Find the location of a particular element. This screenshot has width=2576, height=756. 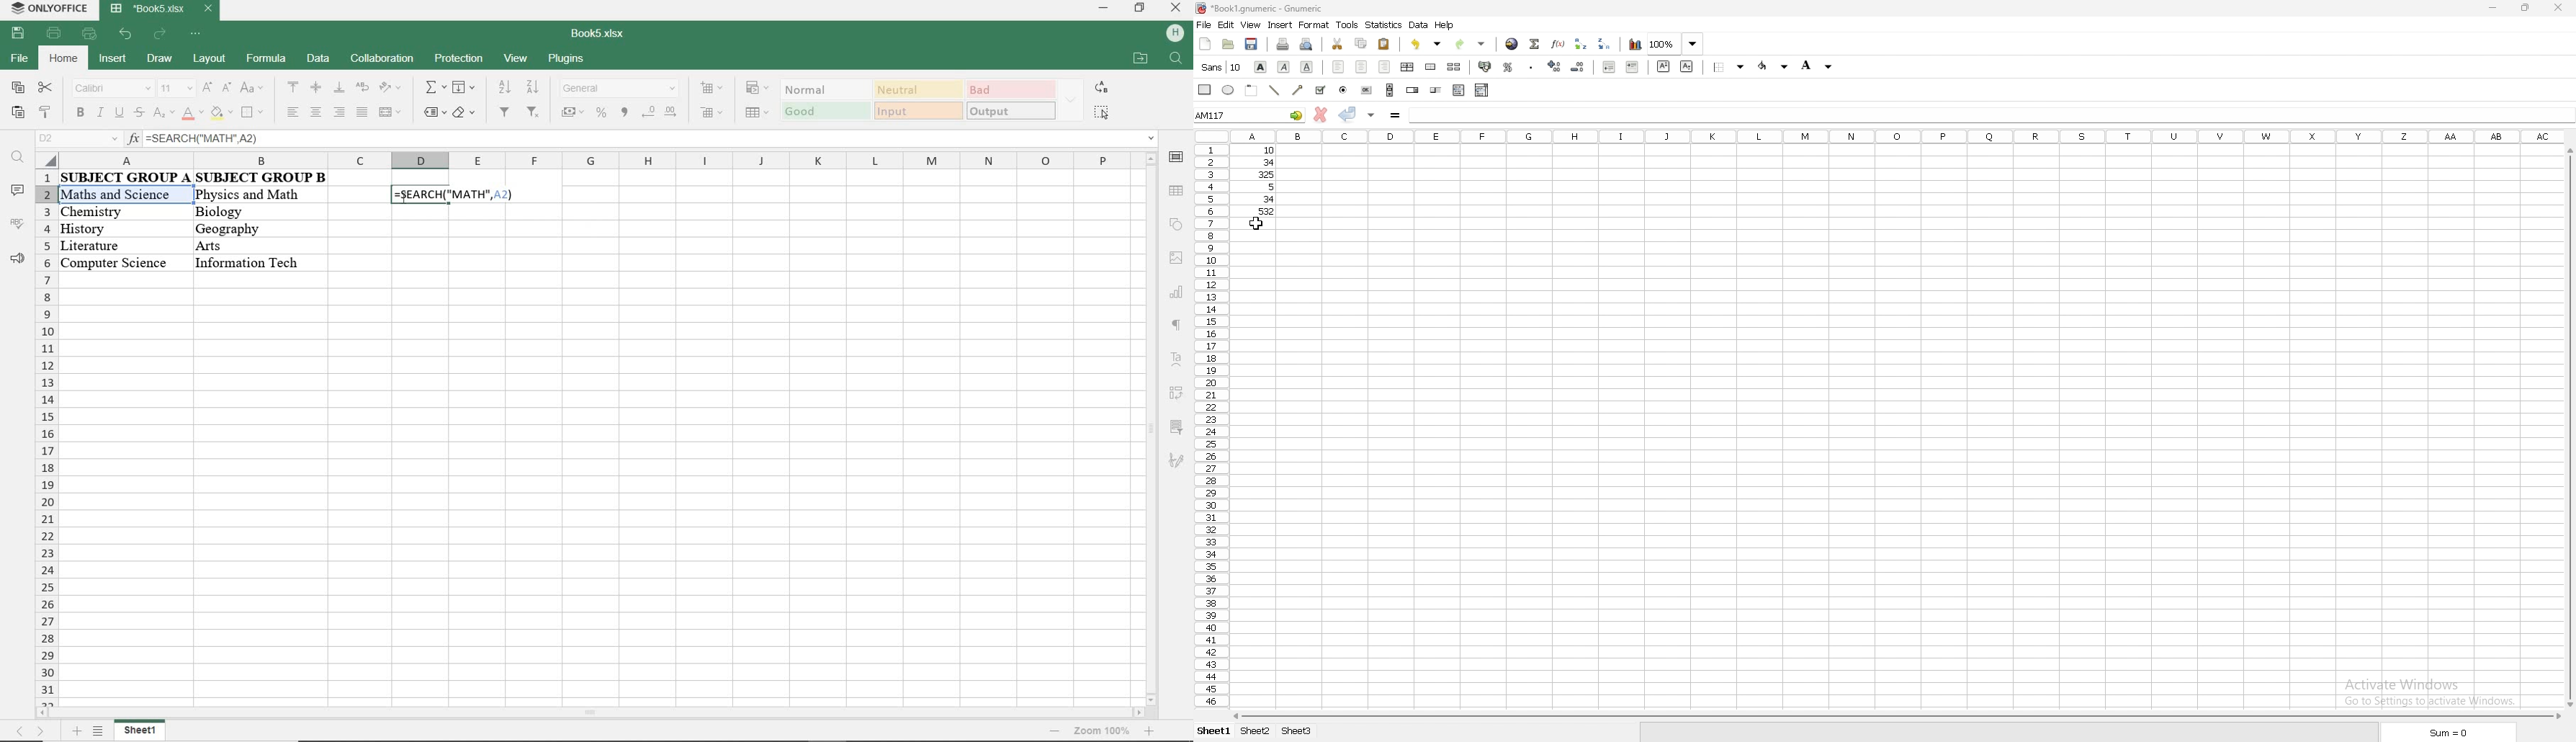

paste is located at coordinates (16, 113).